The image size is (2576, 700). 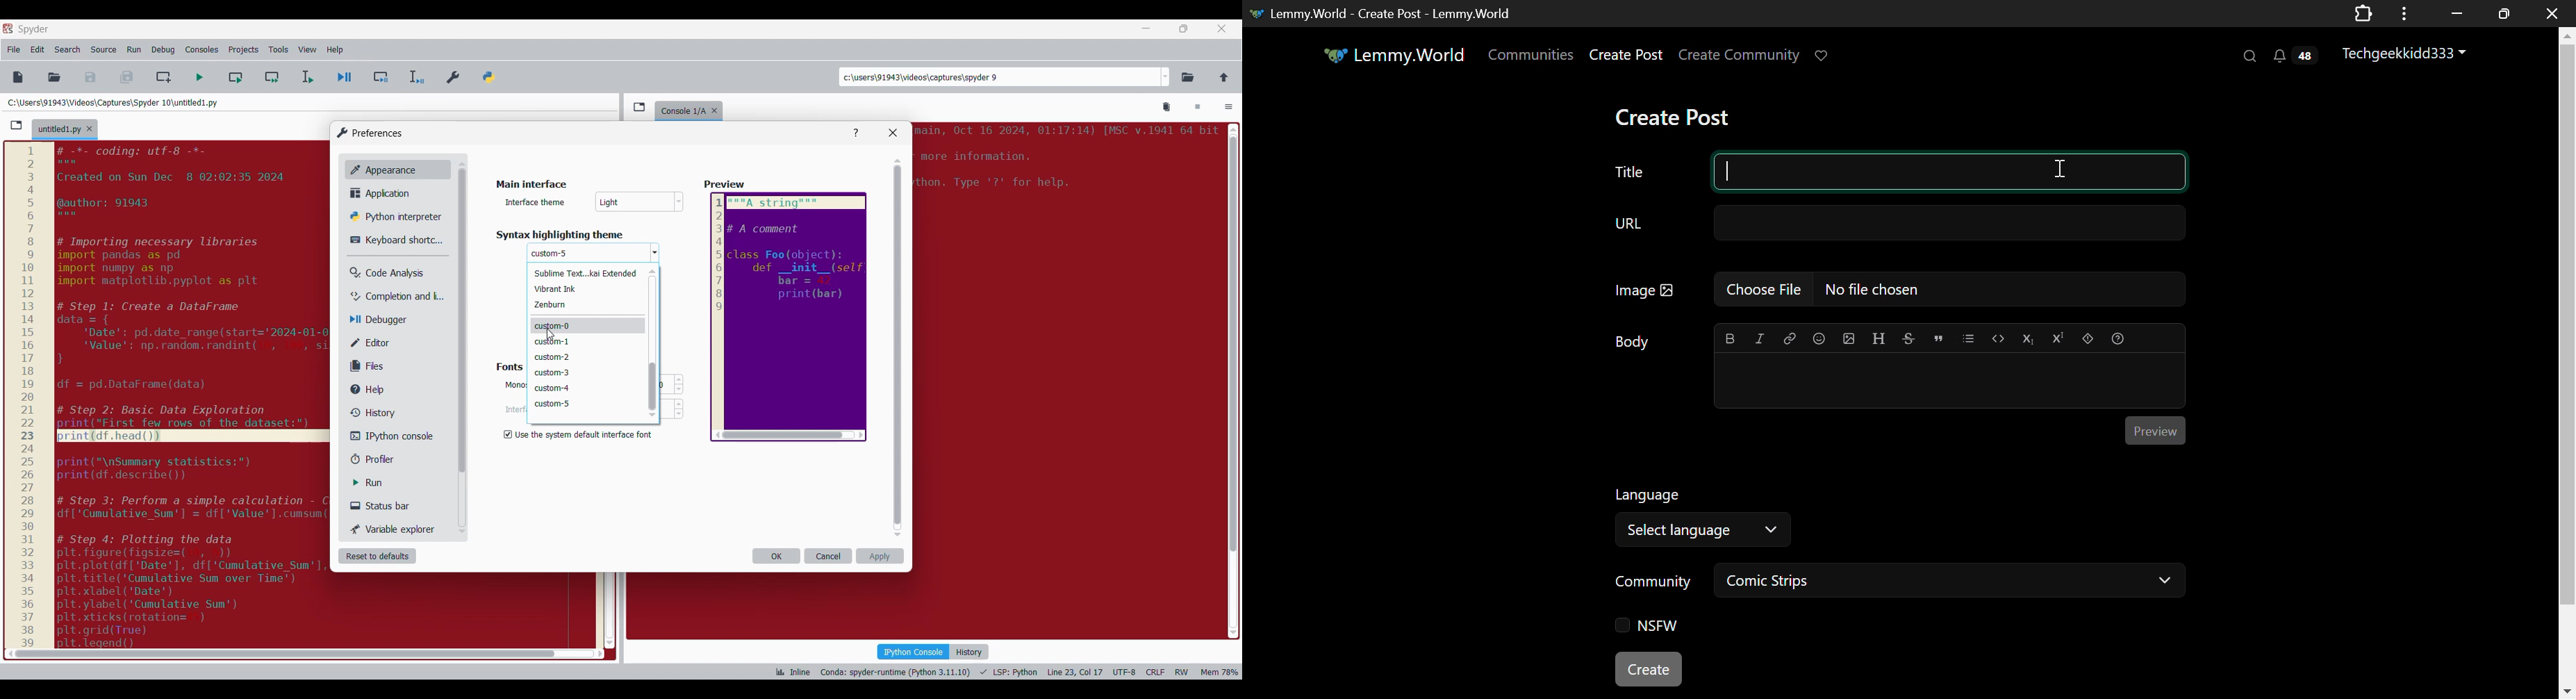 I want to click on link, so click(x=1787, y=338).